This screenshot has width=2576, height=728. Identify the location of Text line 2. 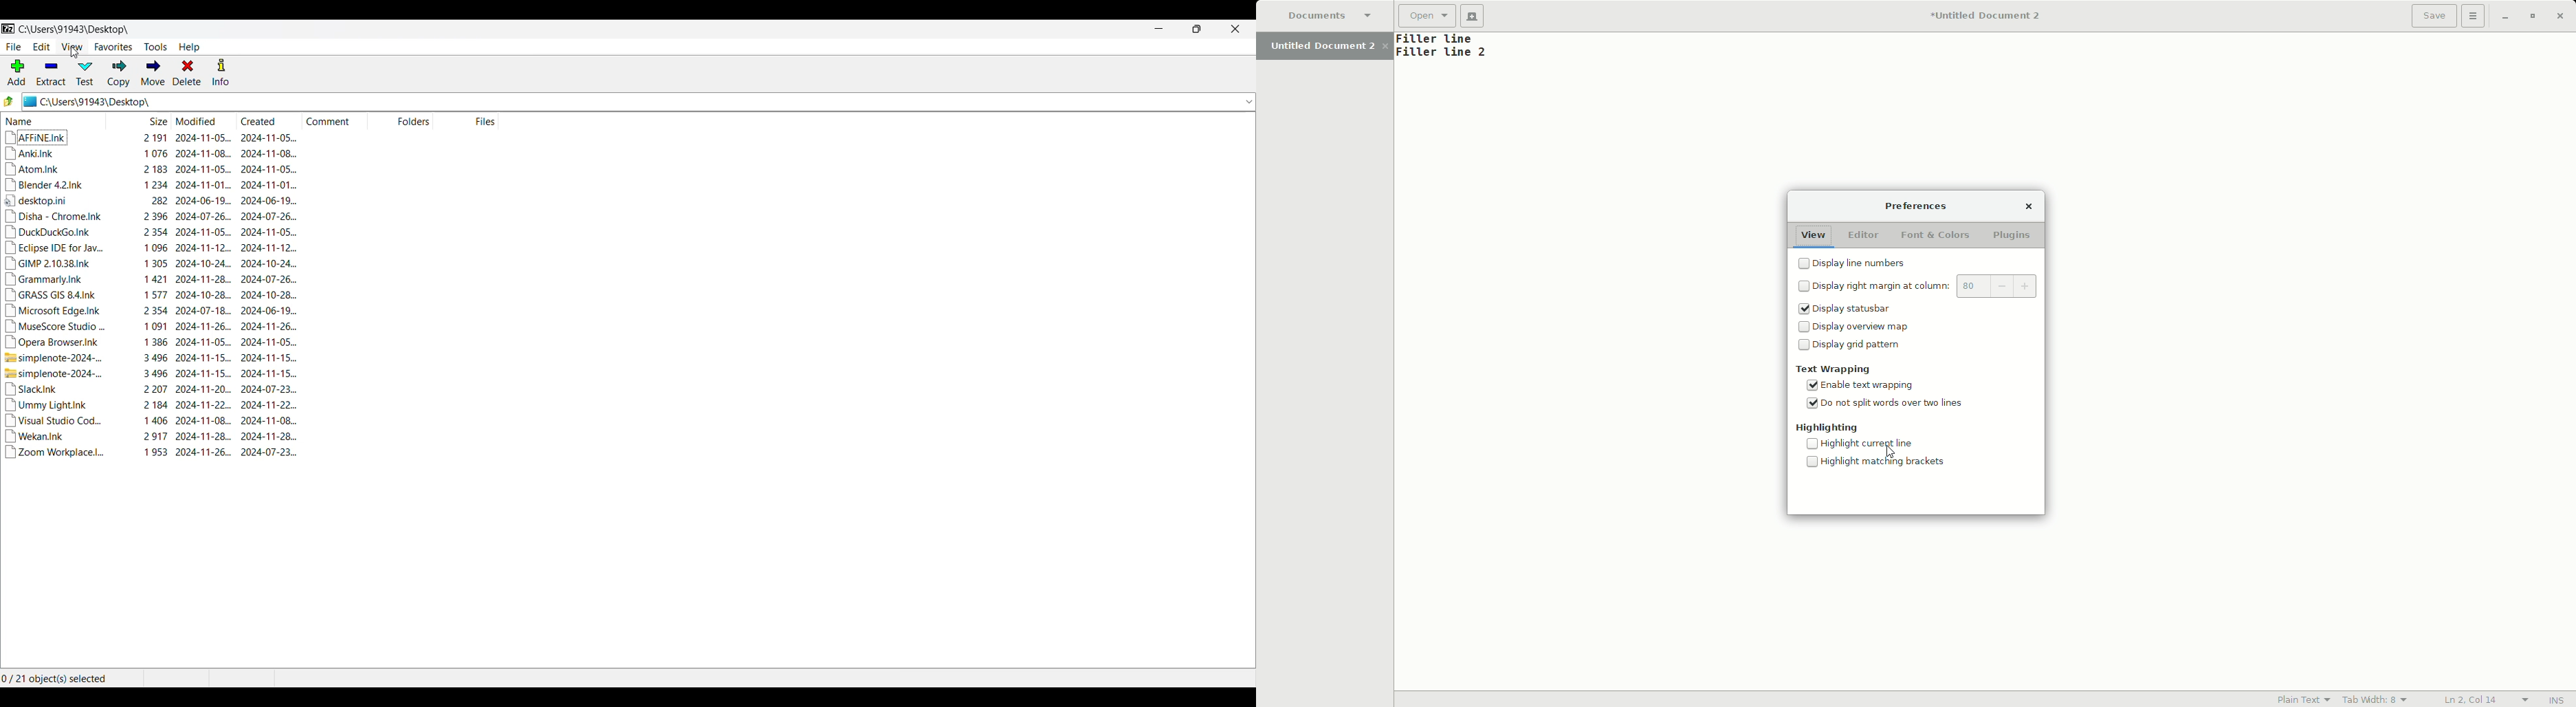
(1443, 54).